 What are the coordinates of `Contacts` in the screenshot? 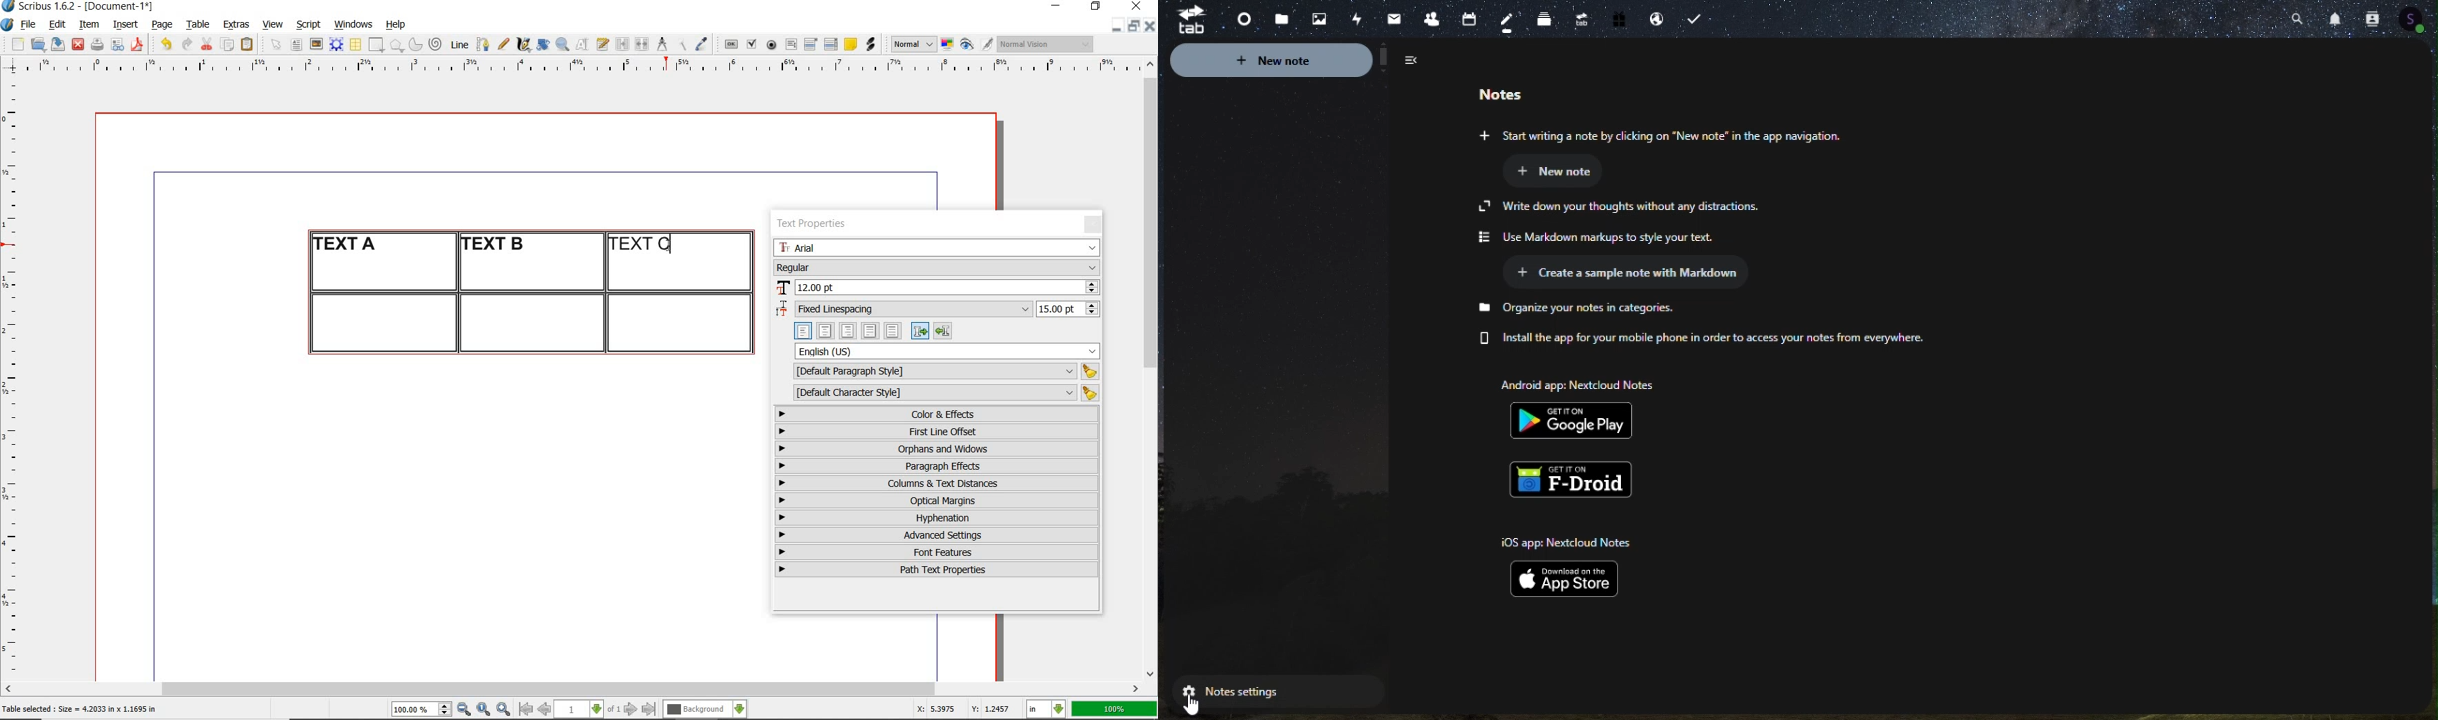 It's located at (1426, 16).